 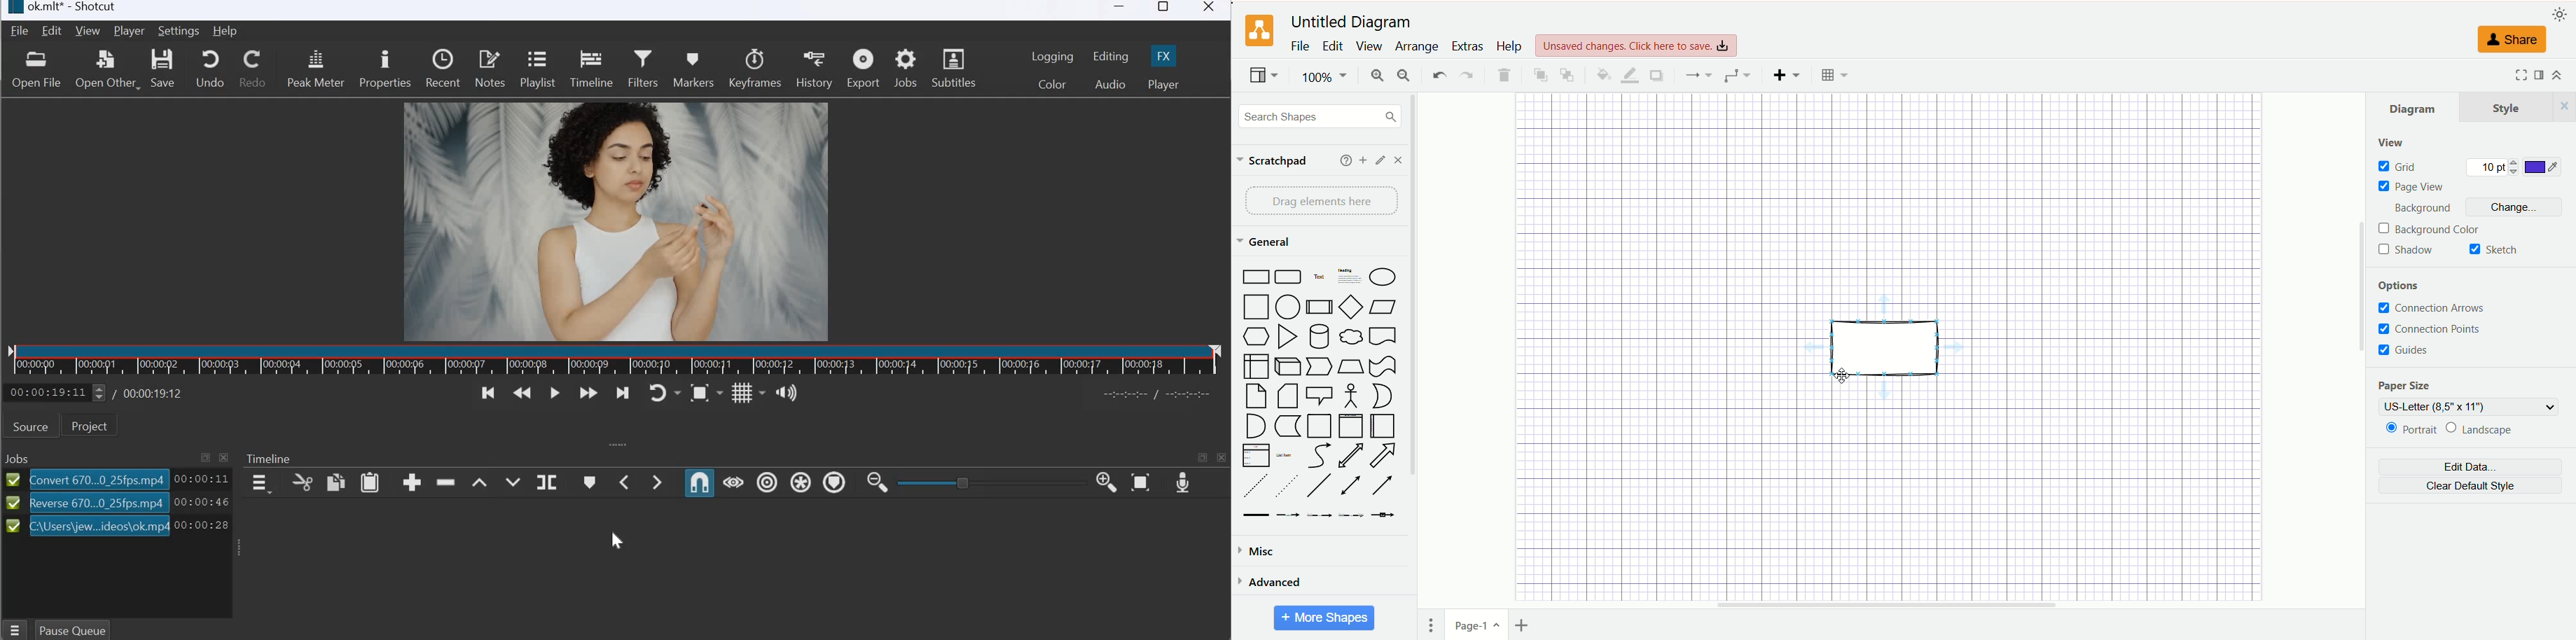 What do you see at coordinates (1160, 396) in the screenshot?
I see `in point` at bounding box center [1160, 396].